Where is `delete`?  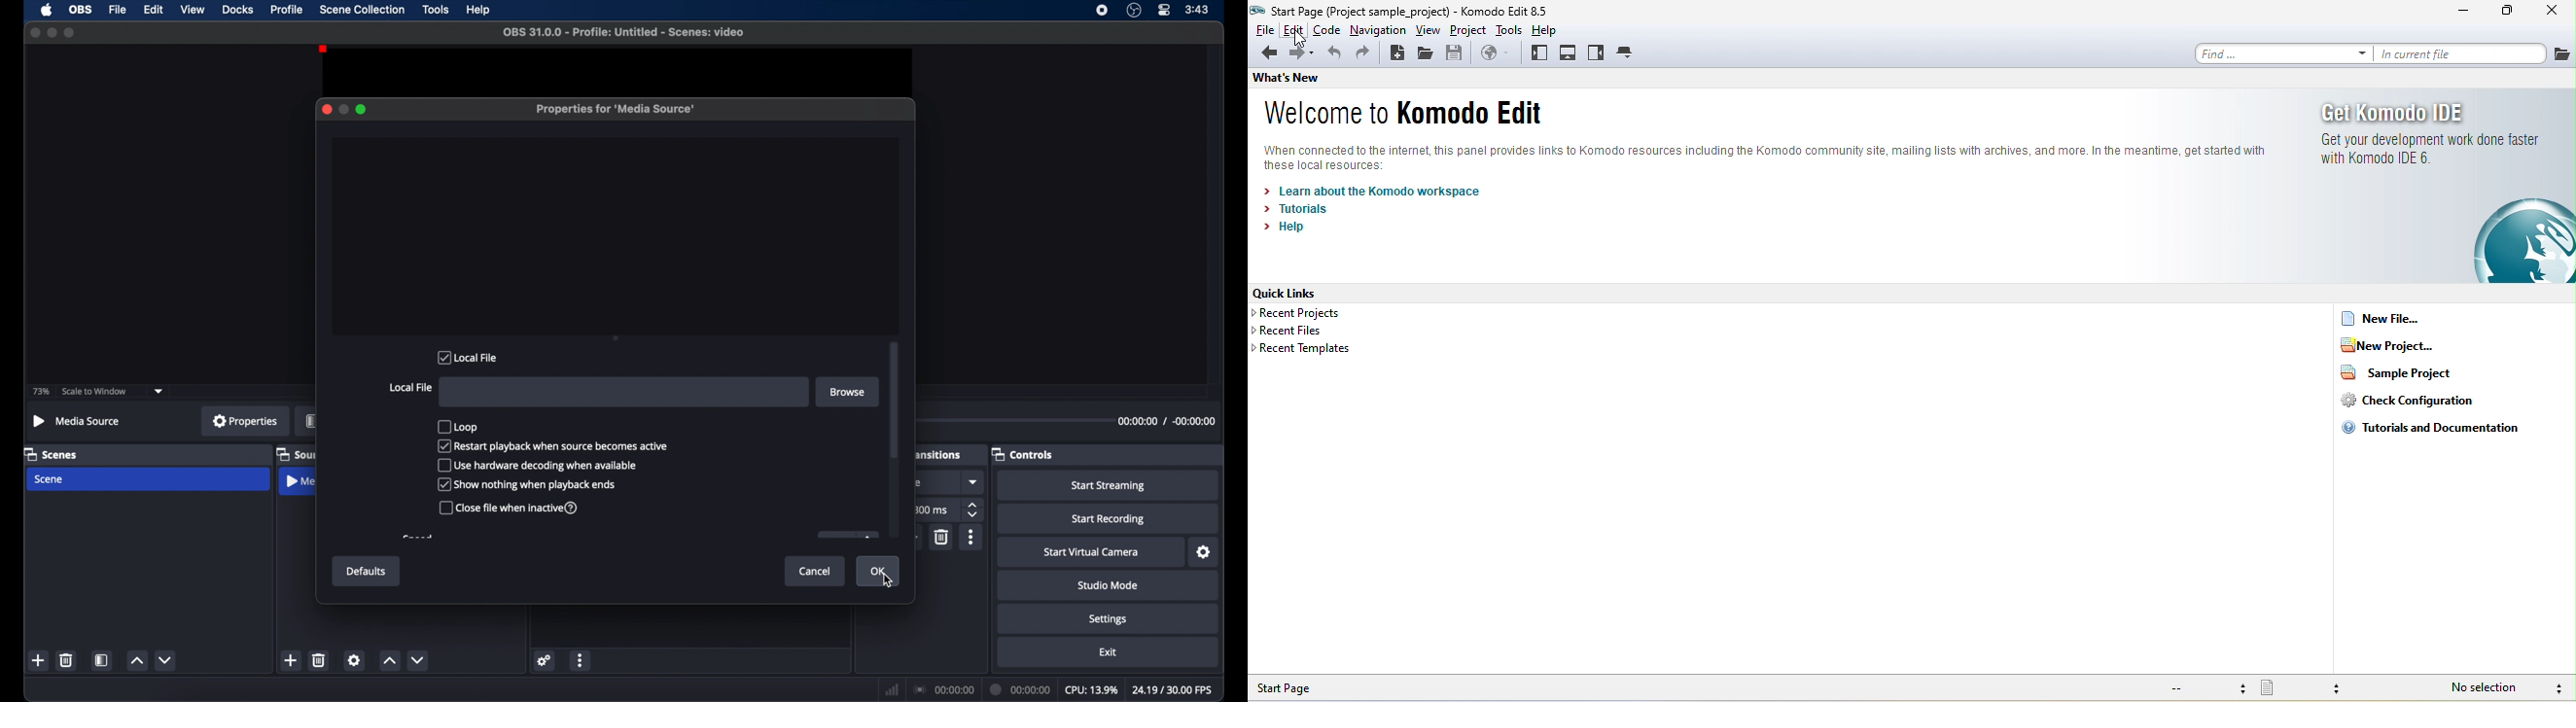
delete is located at coordinates (320, 660).